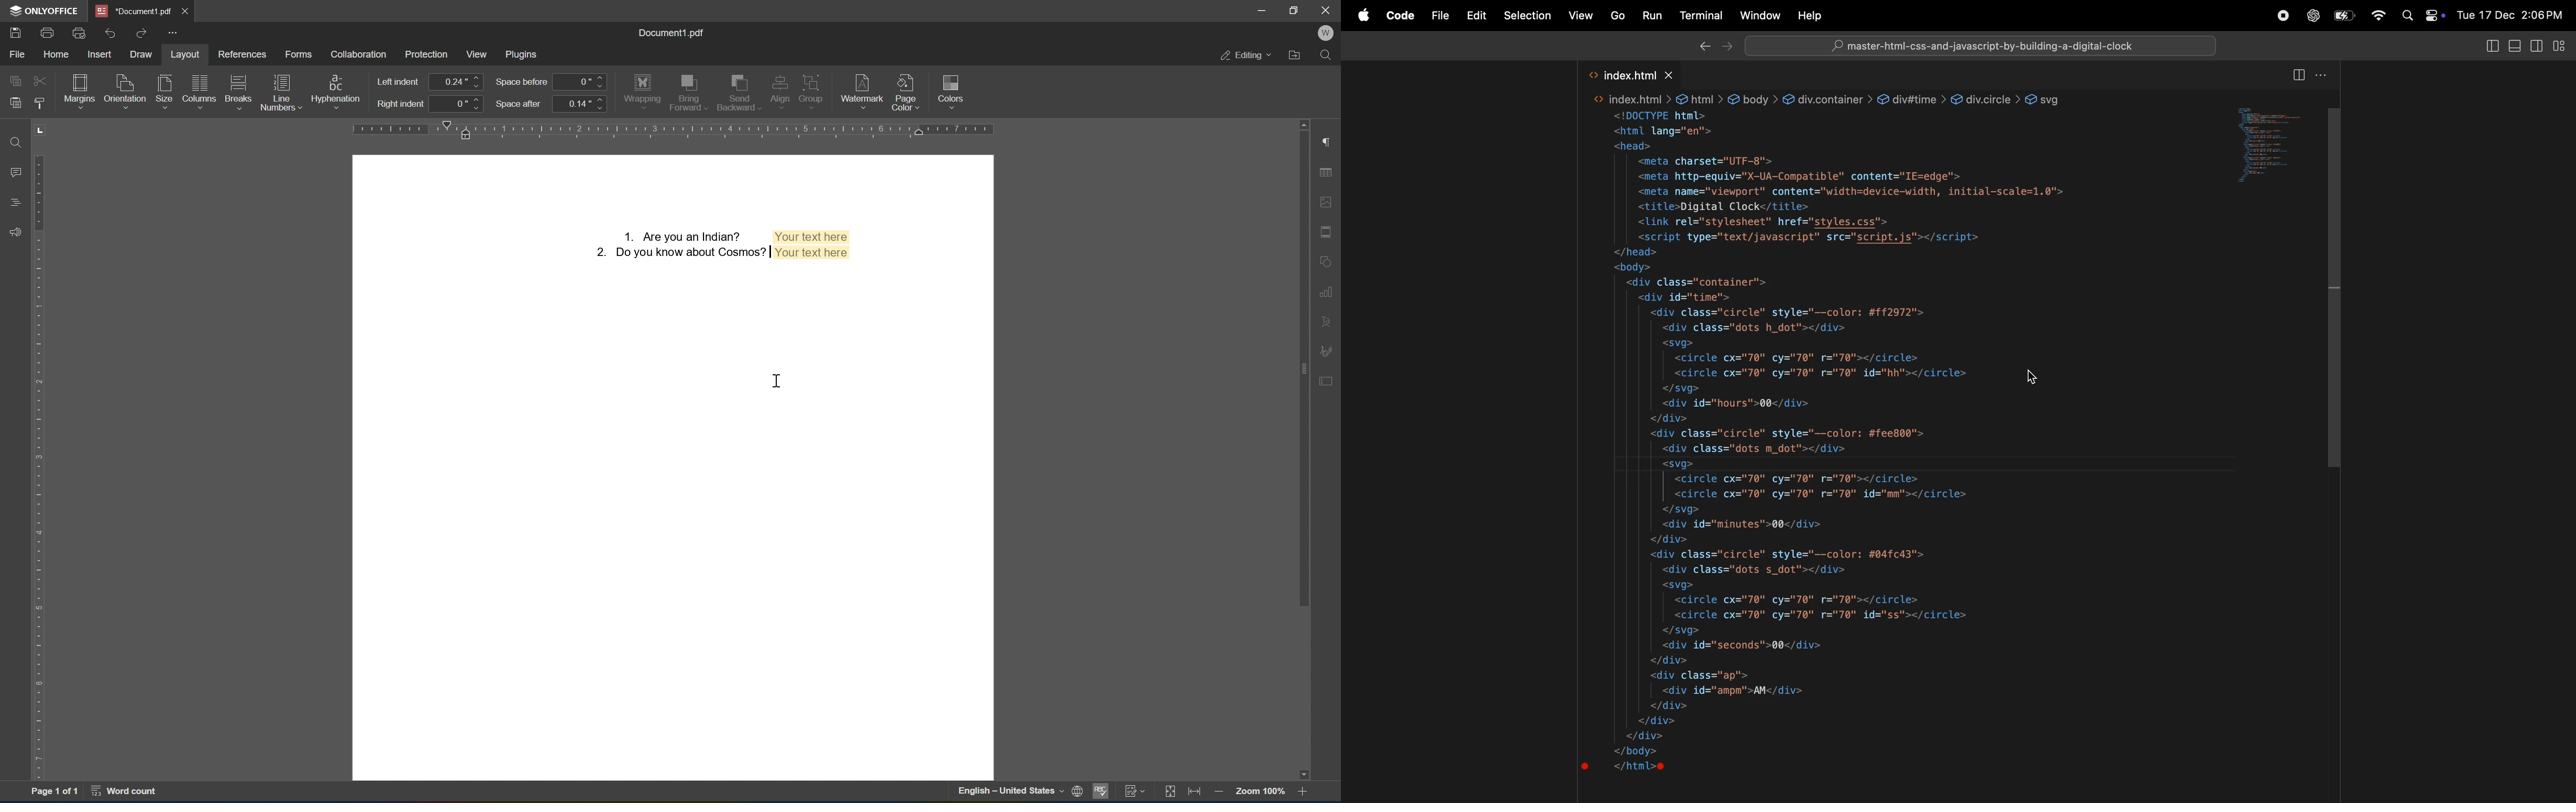 Image resolution: width=2576 pixels, height=812 pixels. I want to click on open file location, so click(1296, 55).